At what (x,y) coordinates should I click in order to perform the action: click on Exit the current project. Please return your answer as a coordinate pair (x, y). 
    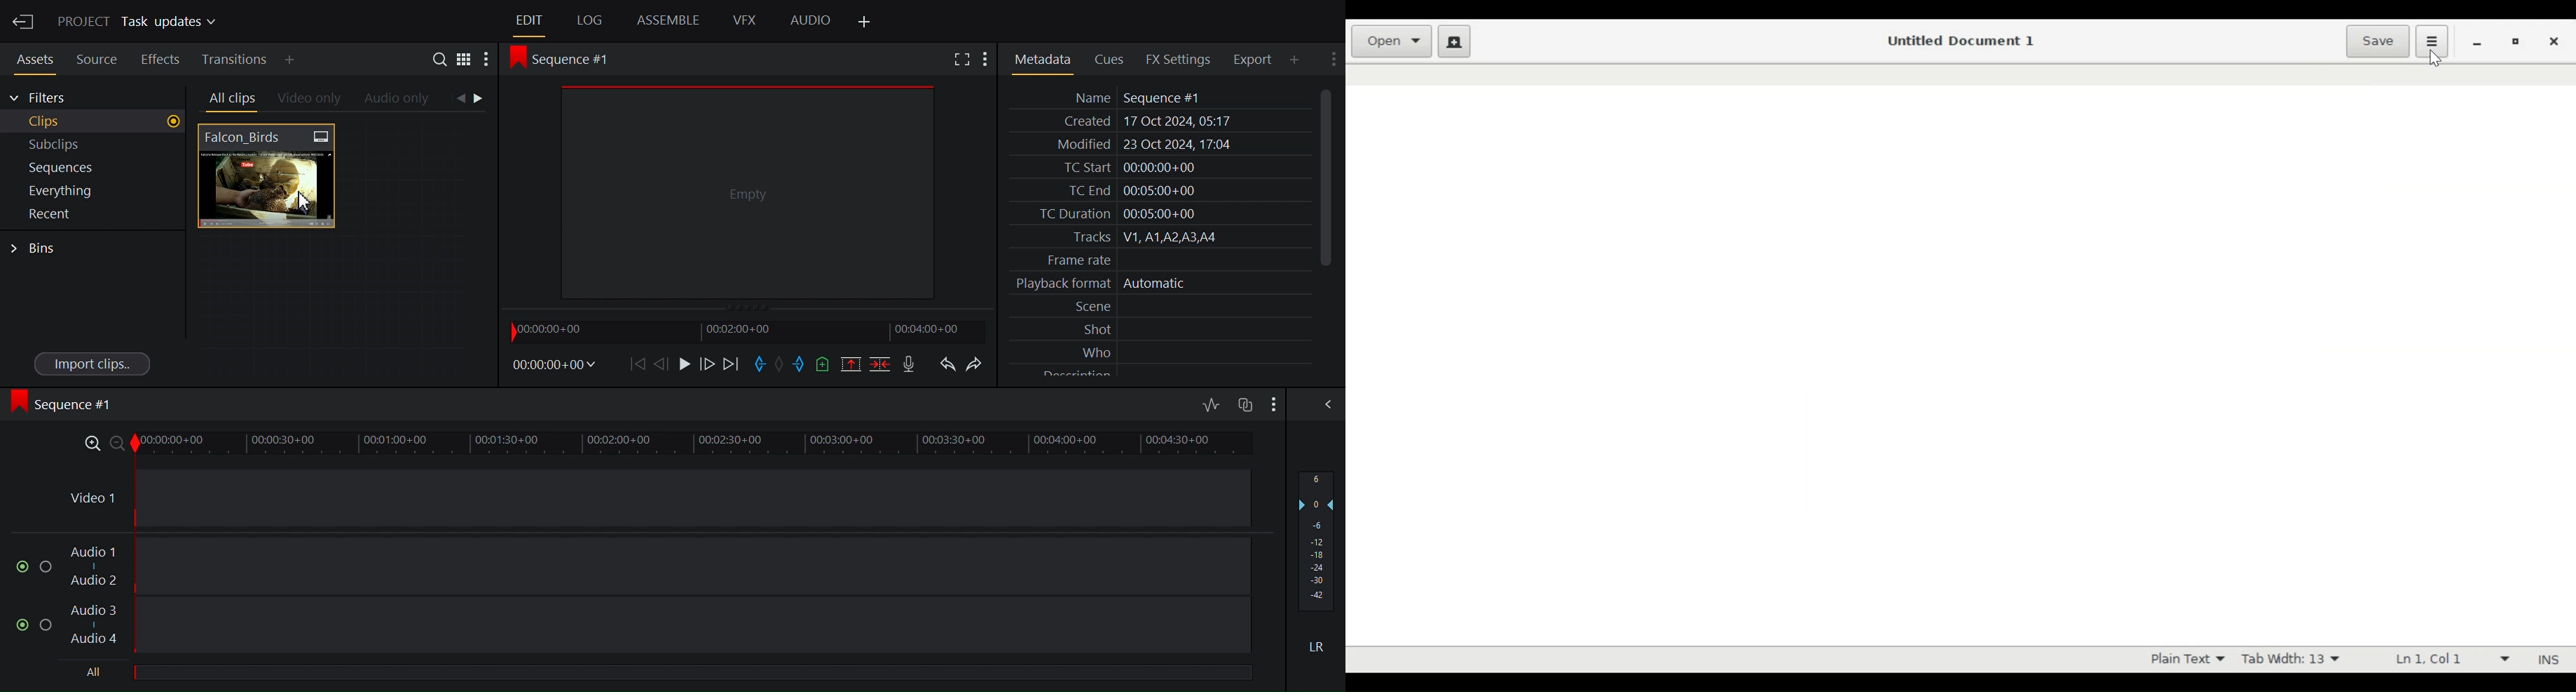
    Looking at the image, I should click on (22, 21).